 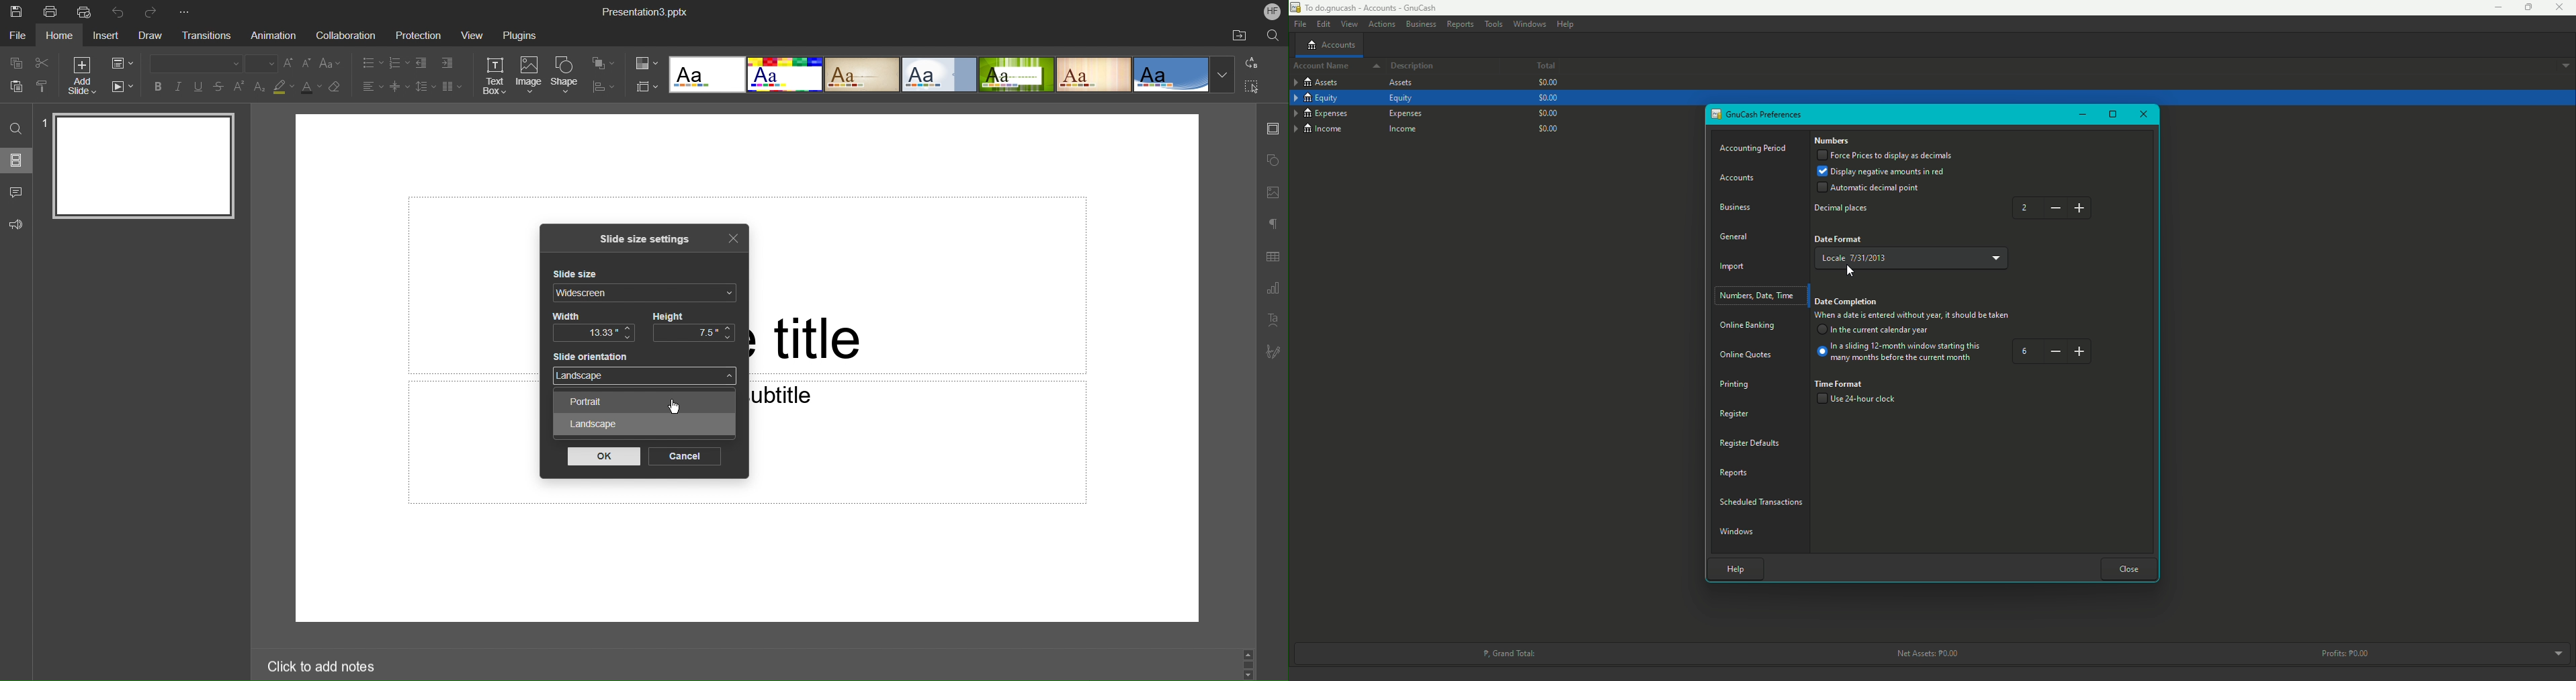 I want to click on Redo, so click(x=154, y=9).